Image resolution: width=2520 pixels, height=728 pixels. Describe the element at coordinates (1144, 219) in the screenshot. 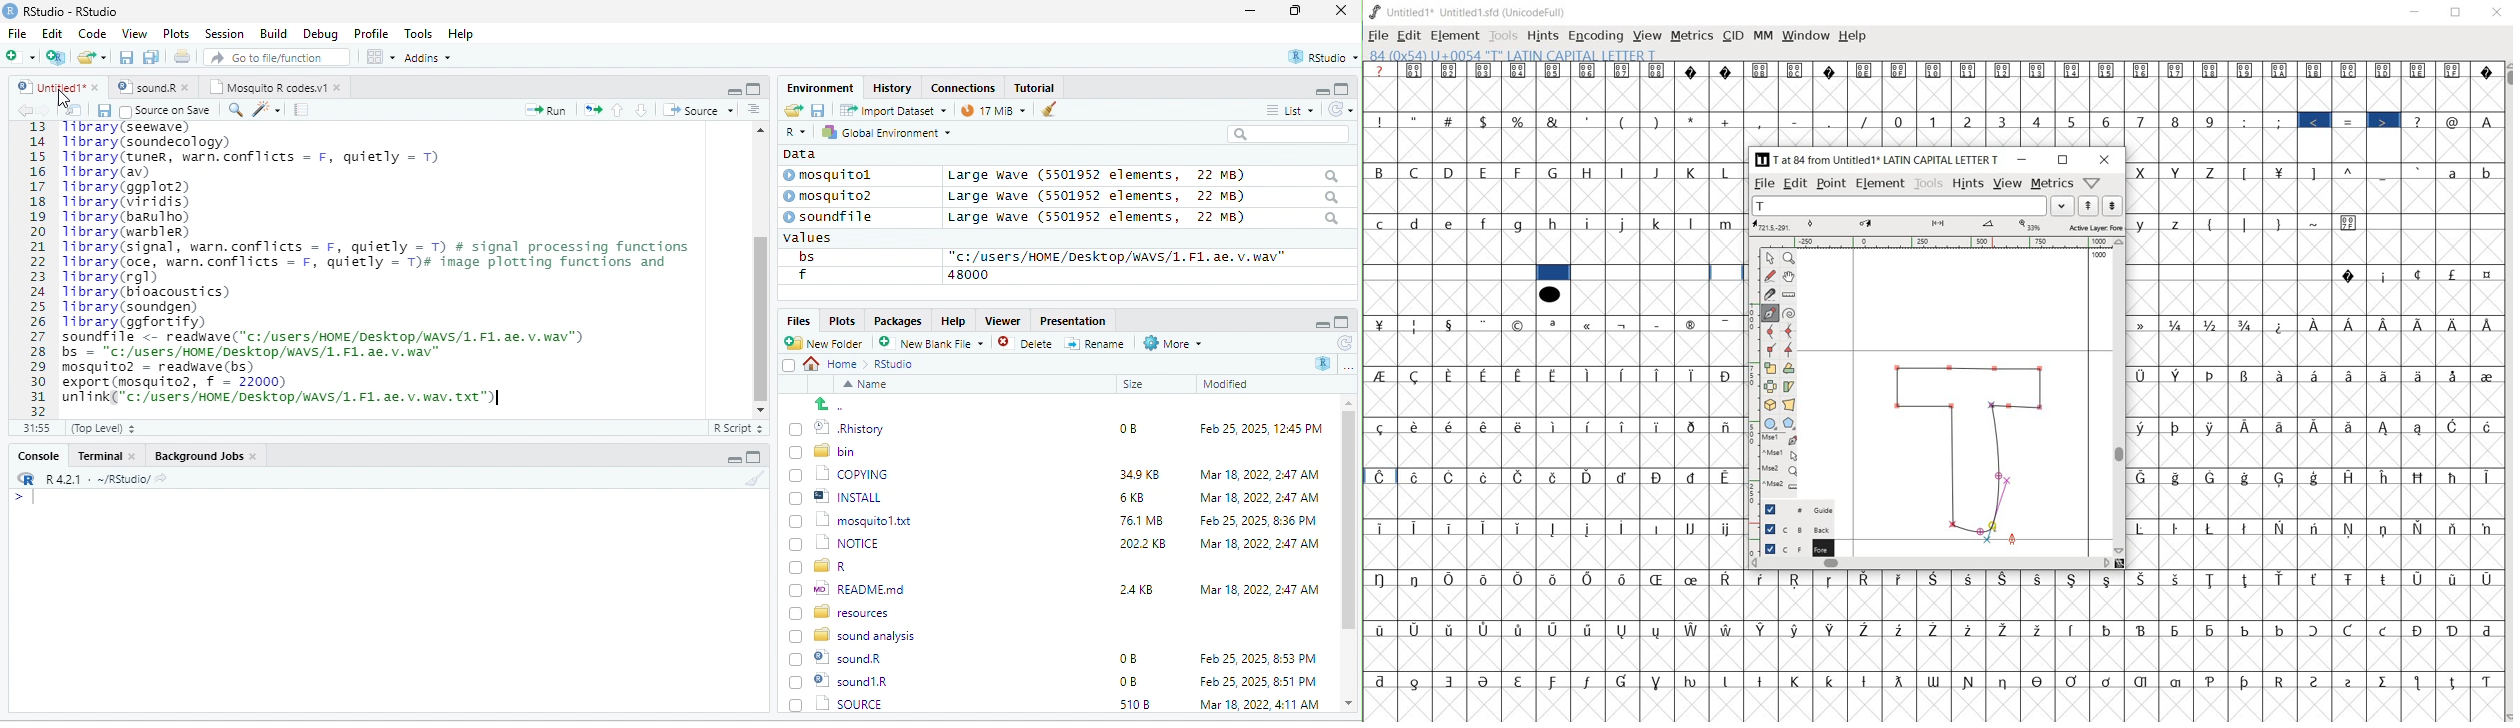

I see `Large wave (5501952 elements, 22 MB)` at that location.